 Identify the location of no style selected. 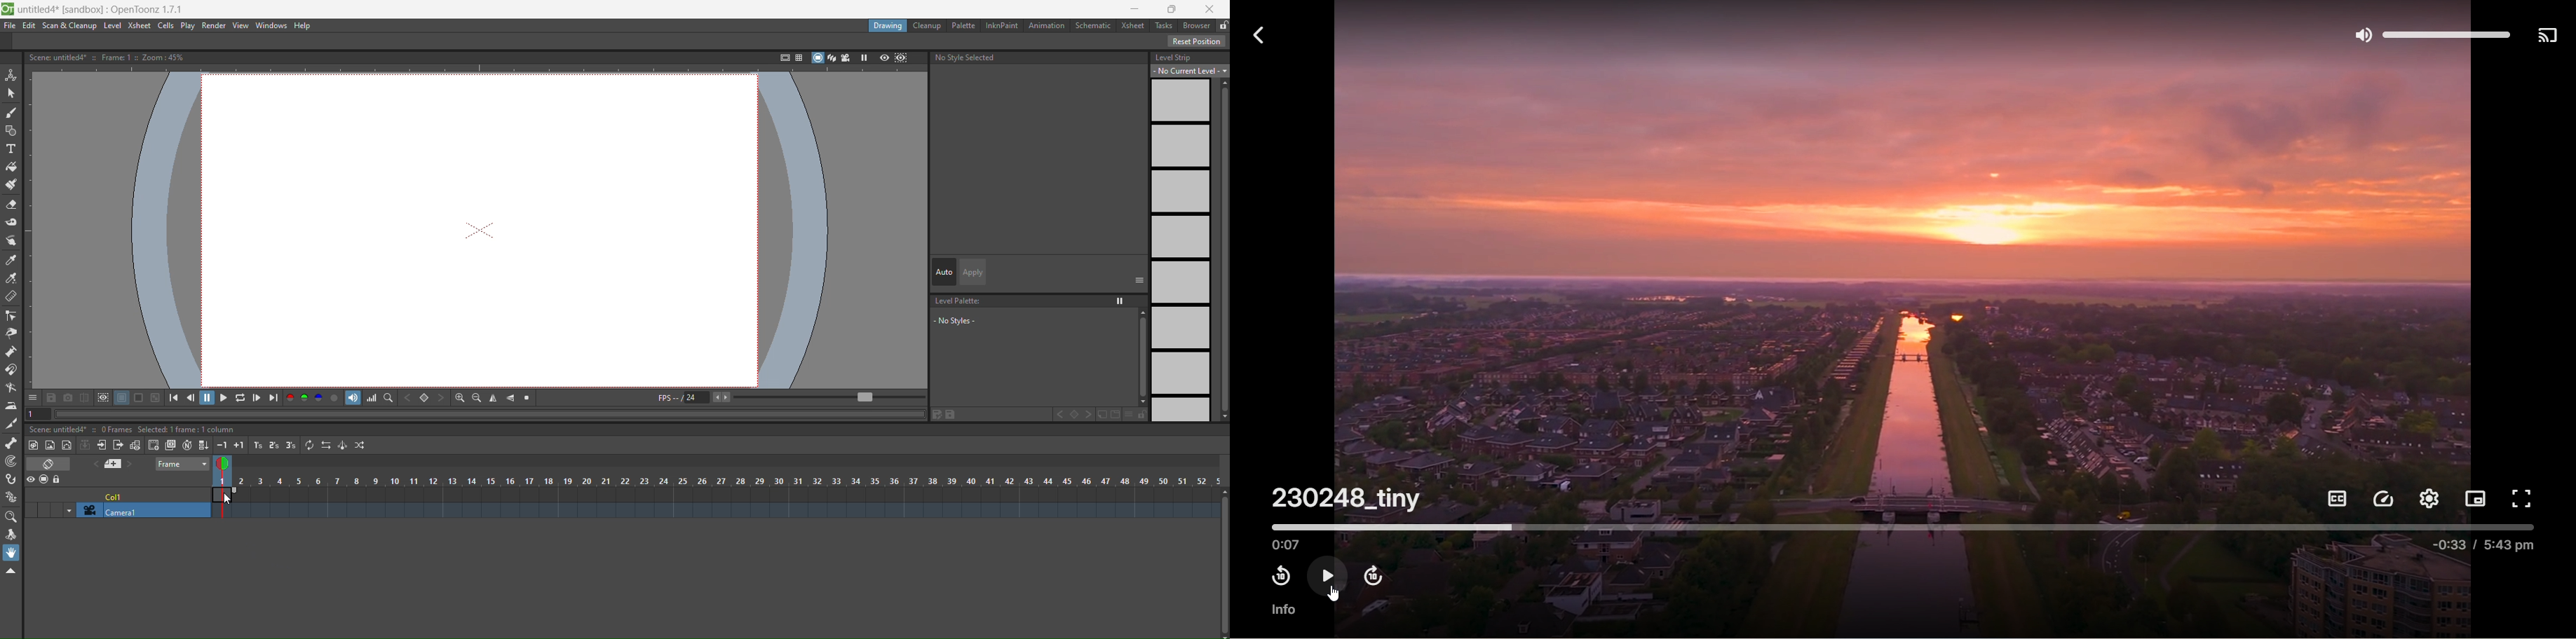
(1041, 60).